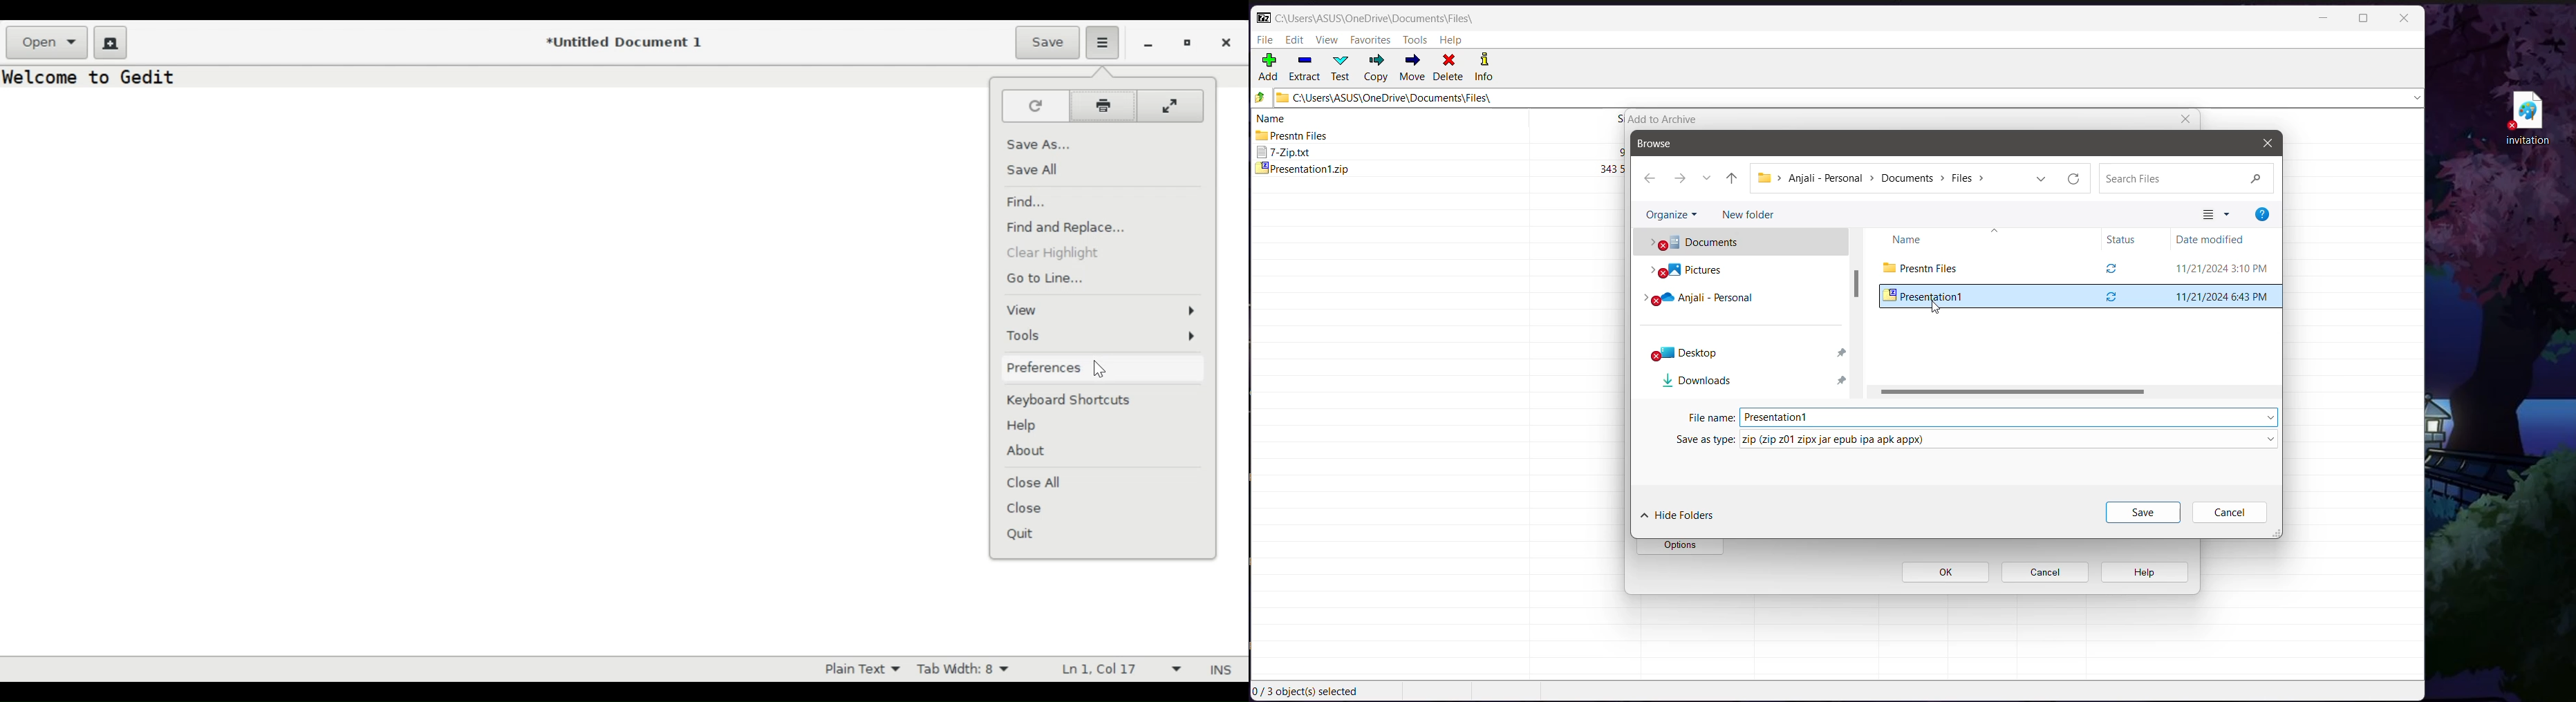 The height and width of the screenshot is (728, 2576). What do you see at coordinates (1668, 118) in the screenshot?
I see `add to archive` at bounding box center [1668, 118].